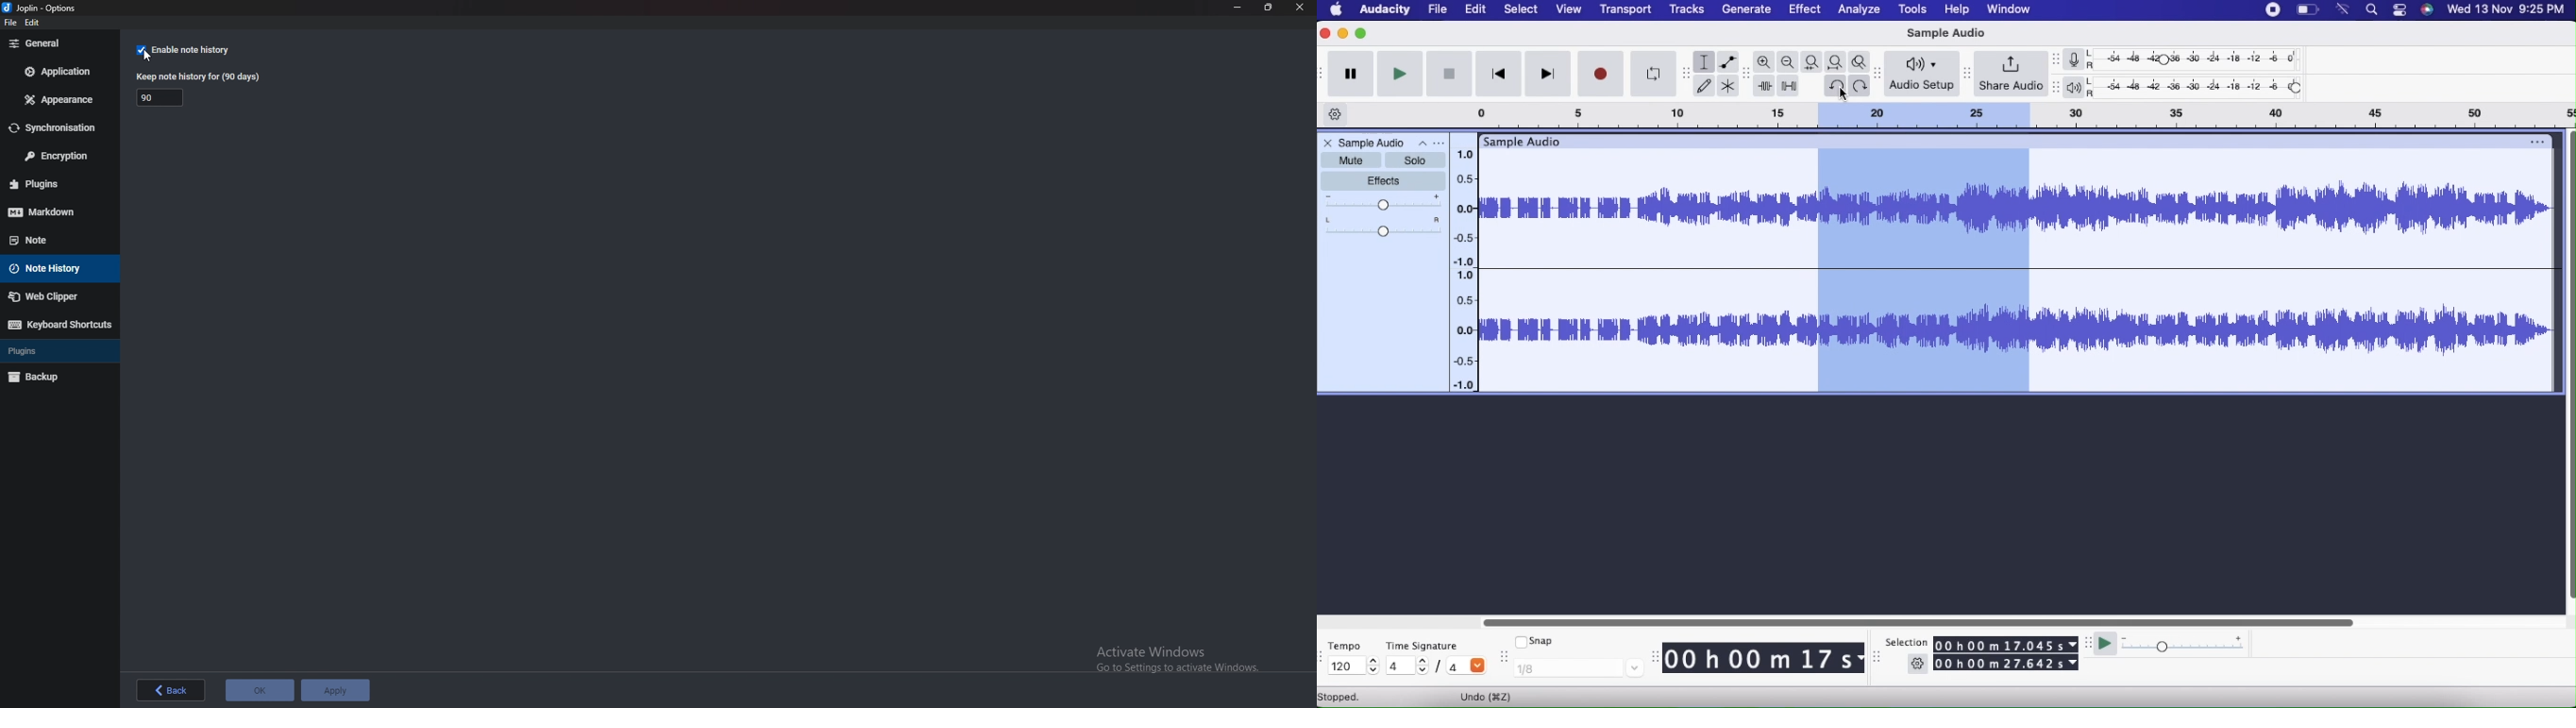  What do you see at coordinates (2202, 59) in the screenshot?
I see `Recording level` at bounding box center [2202, 59].